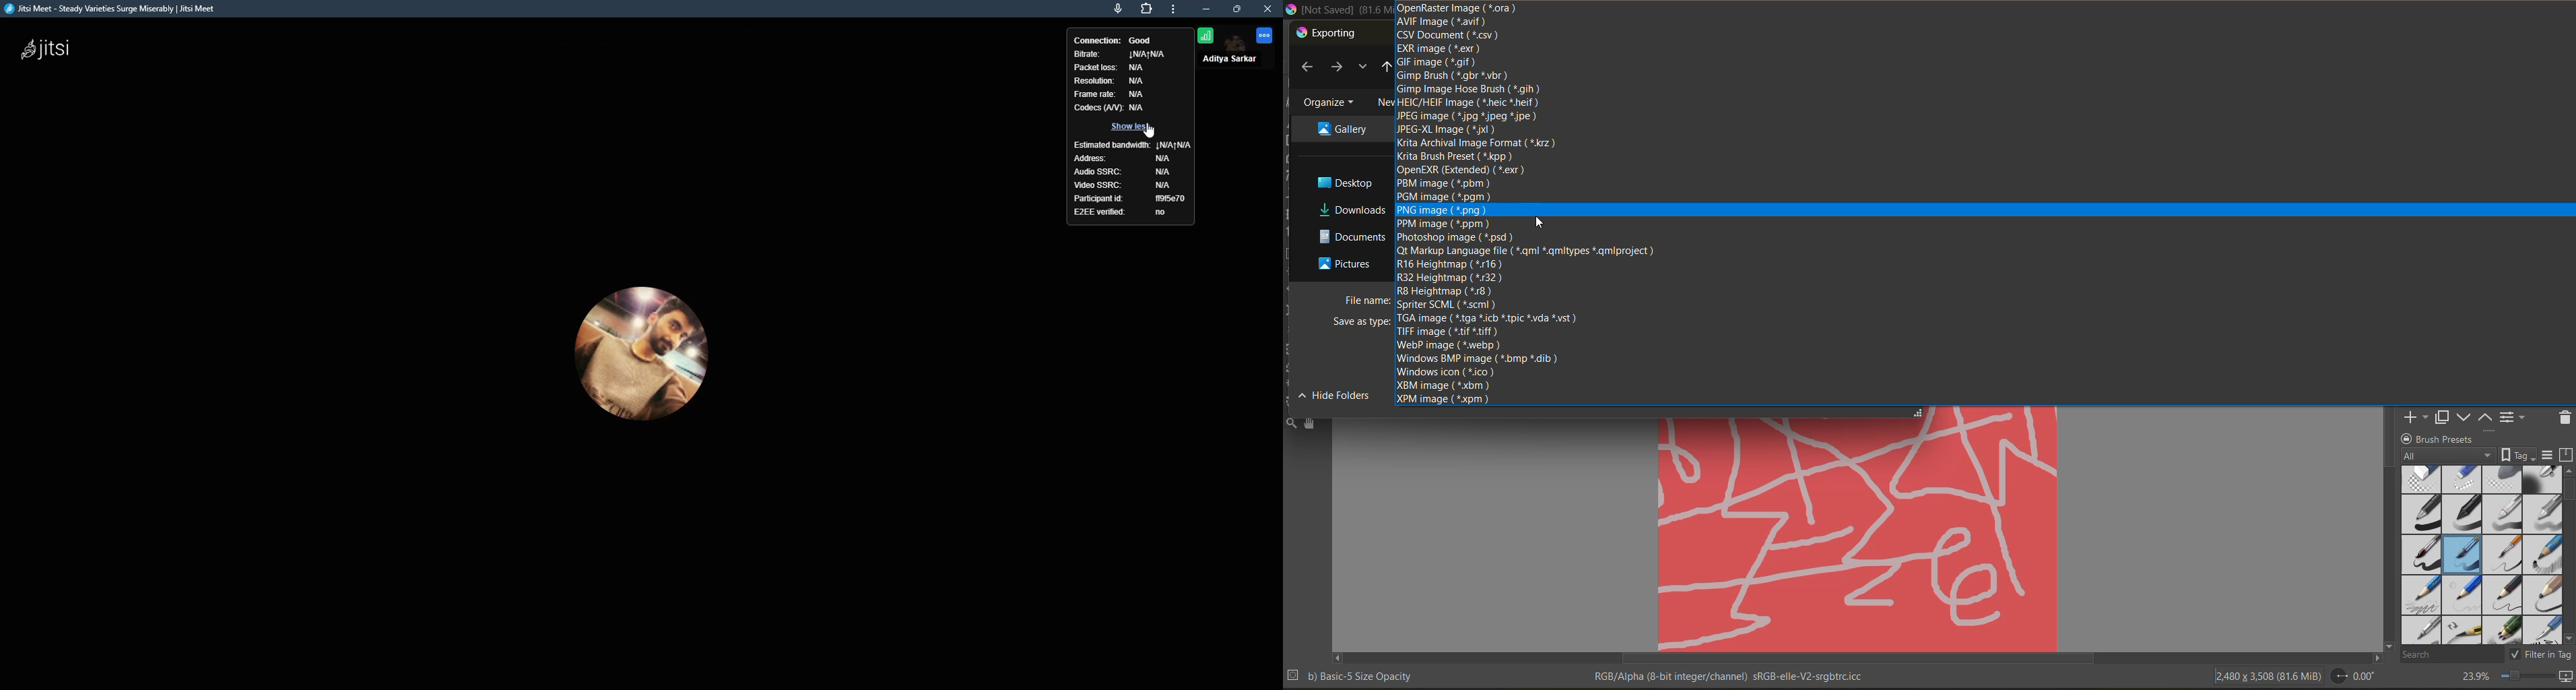 The image size is (2576, 700). Describe the element at coordinates (1166, 185) in the screenshot. I see `na` at that location.